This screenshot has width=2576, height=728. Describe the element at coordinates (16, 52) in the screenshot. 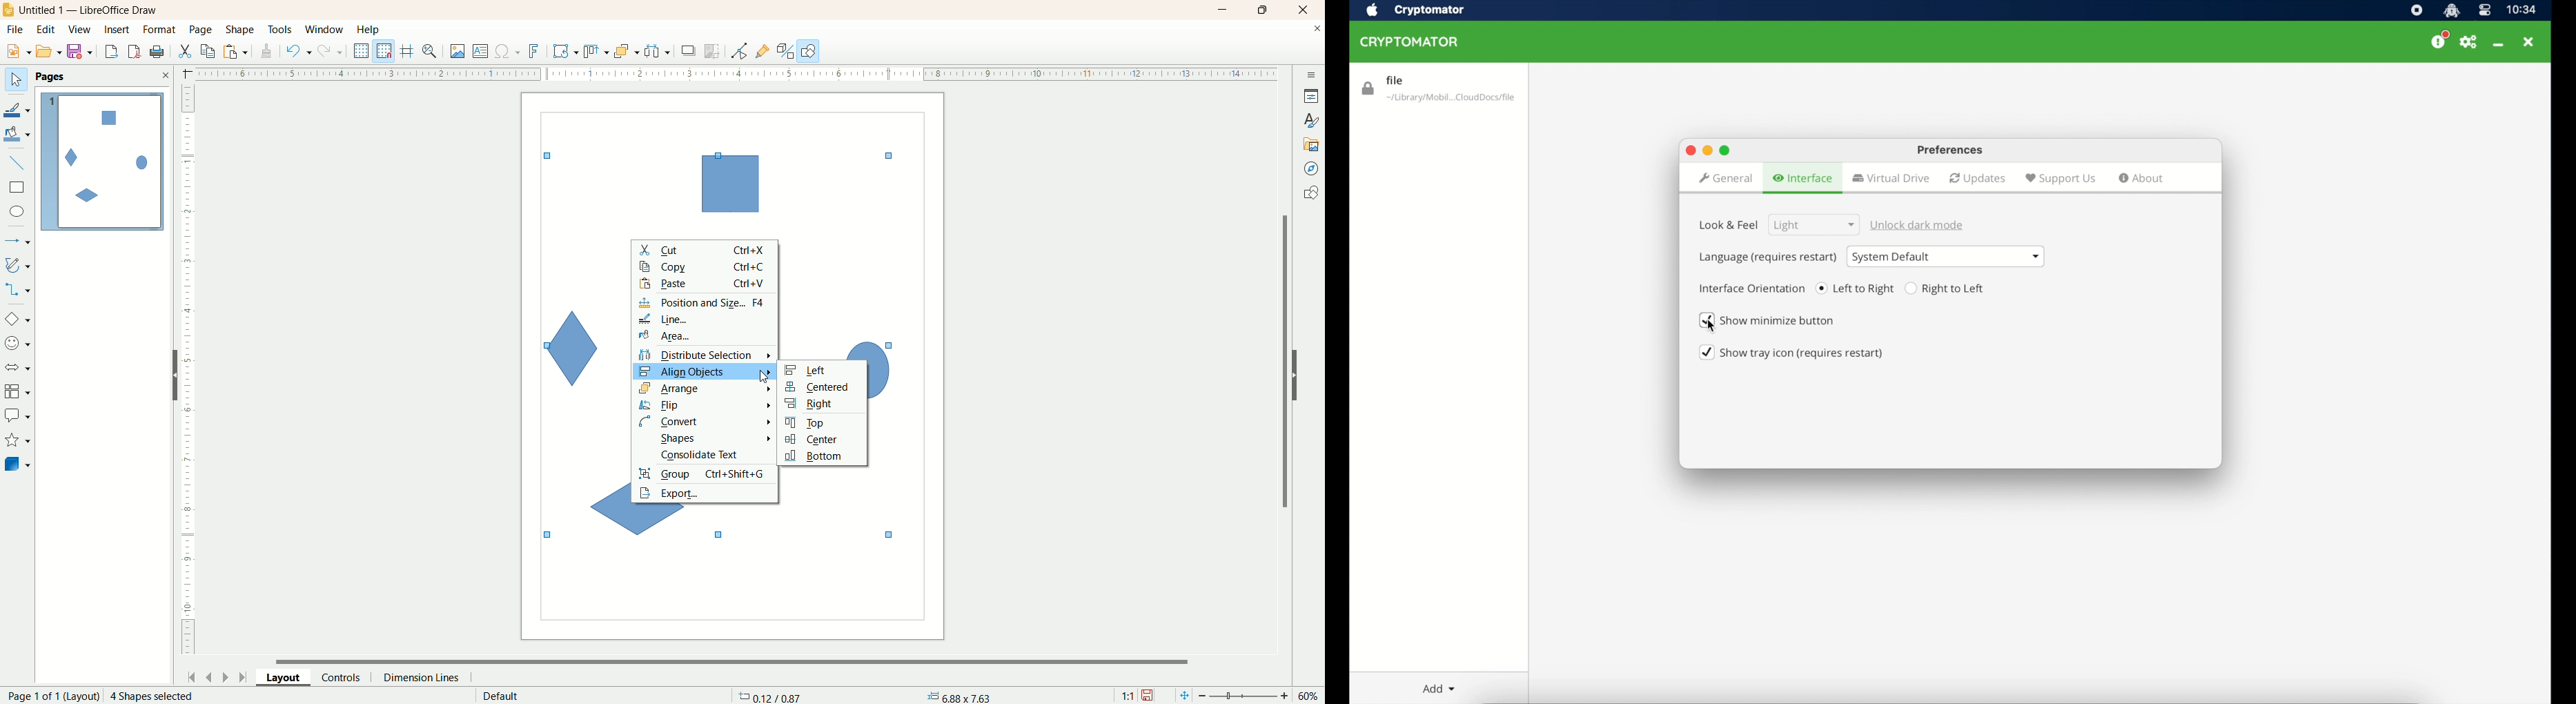

I see `new` at that location.